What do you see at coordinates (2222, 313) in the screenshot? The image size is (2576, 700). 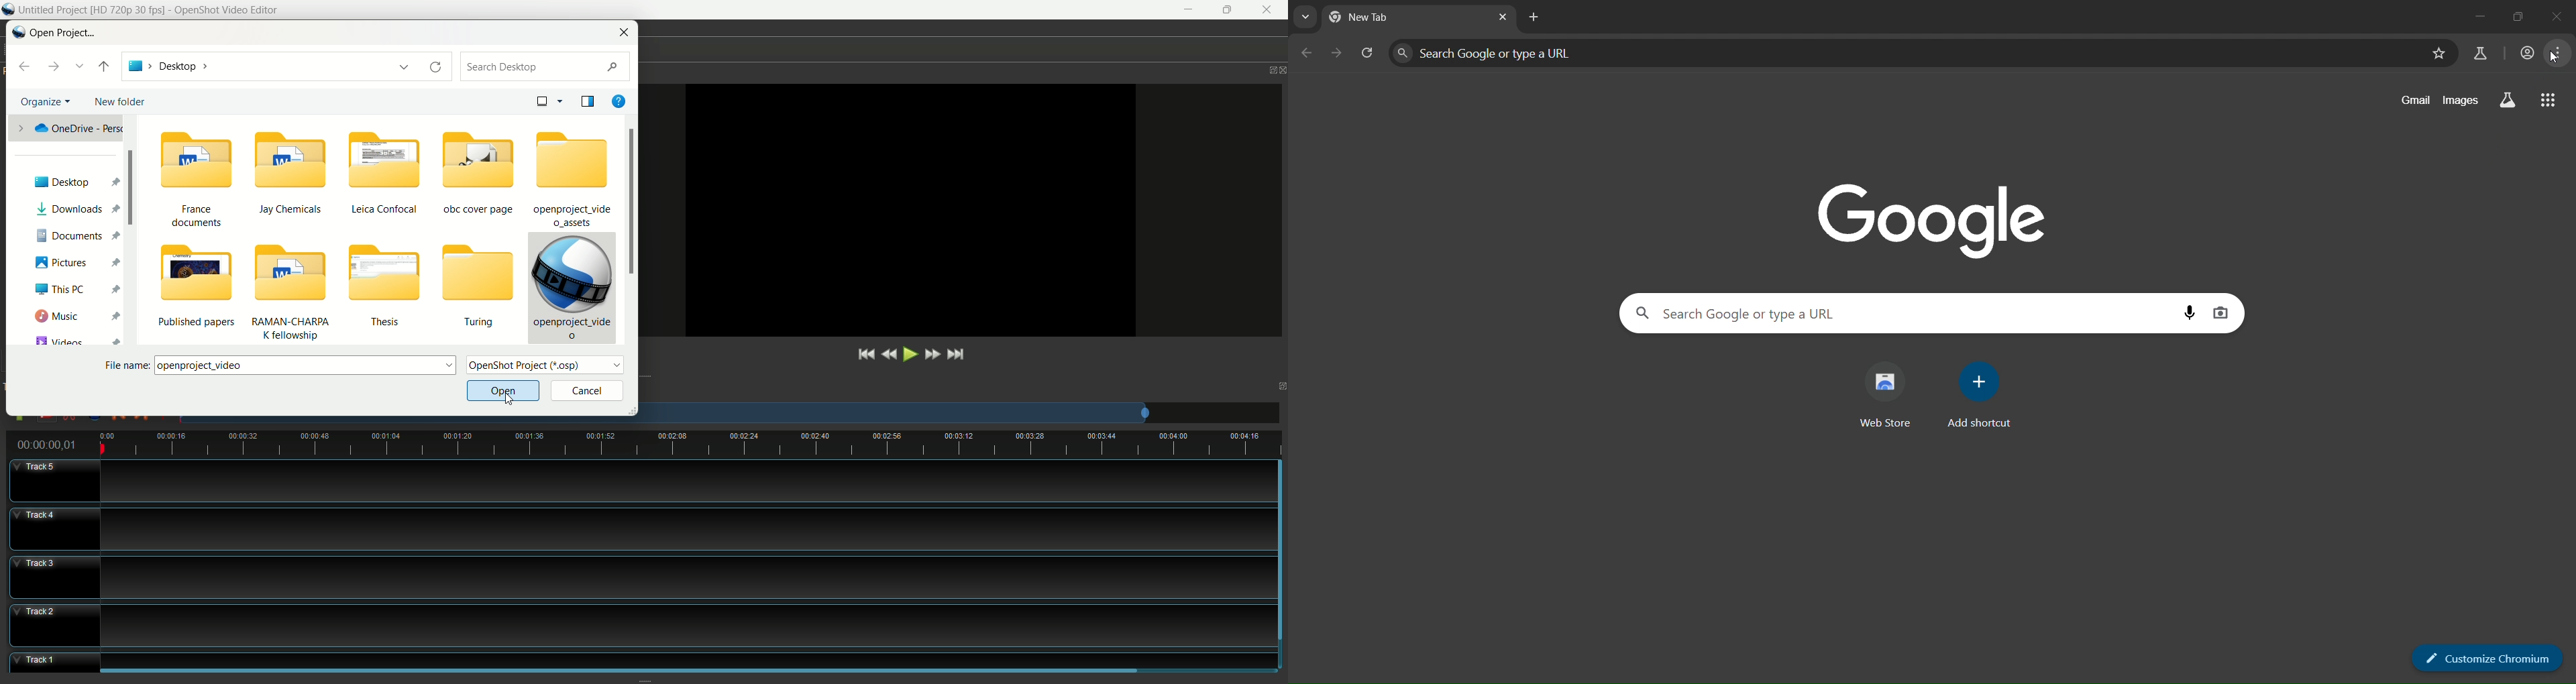 I see `image display` at bounding box center [2222, 313].